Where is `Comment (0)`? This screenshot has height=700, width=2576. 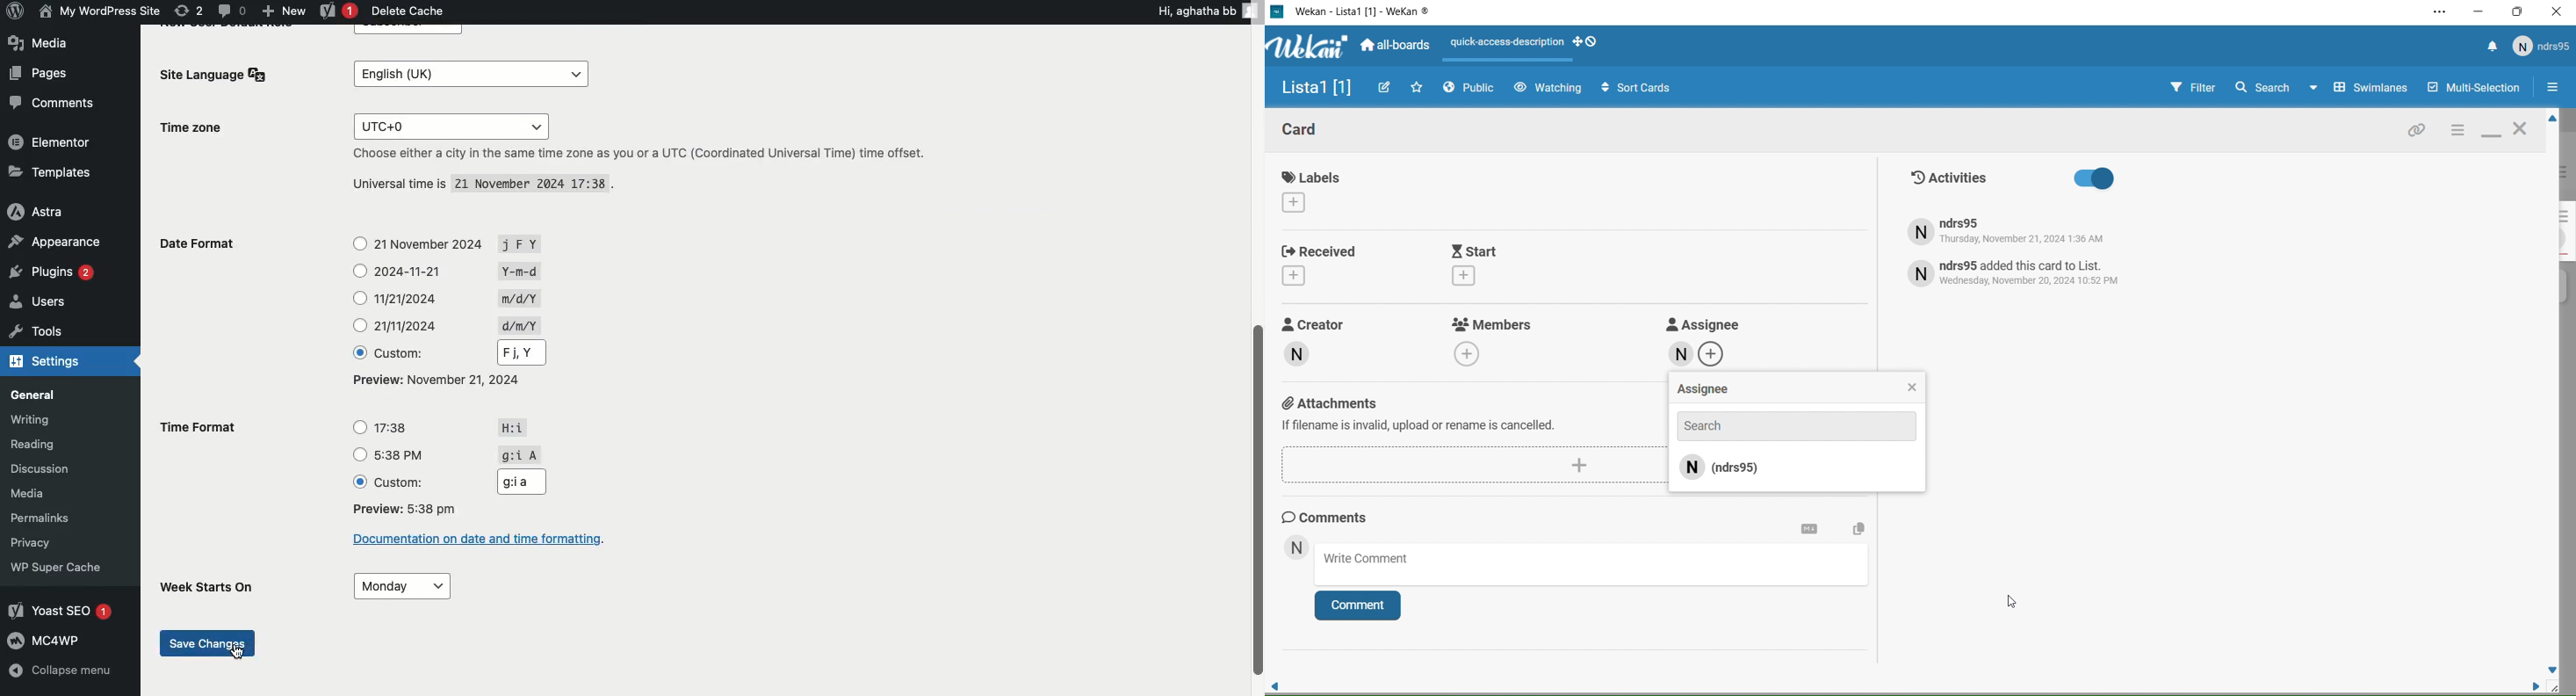
Comment (0) is located at coordinates (231, 10).